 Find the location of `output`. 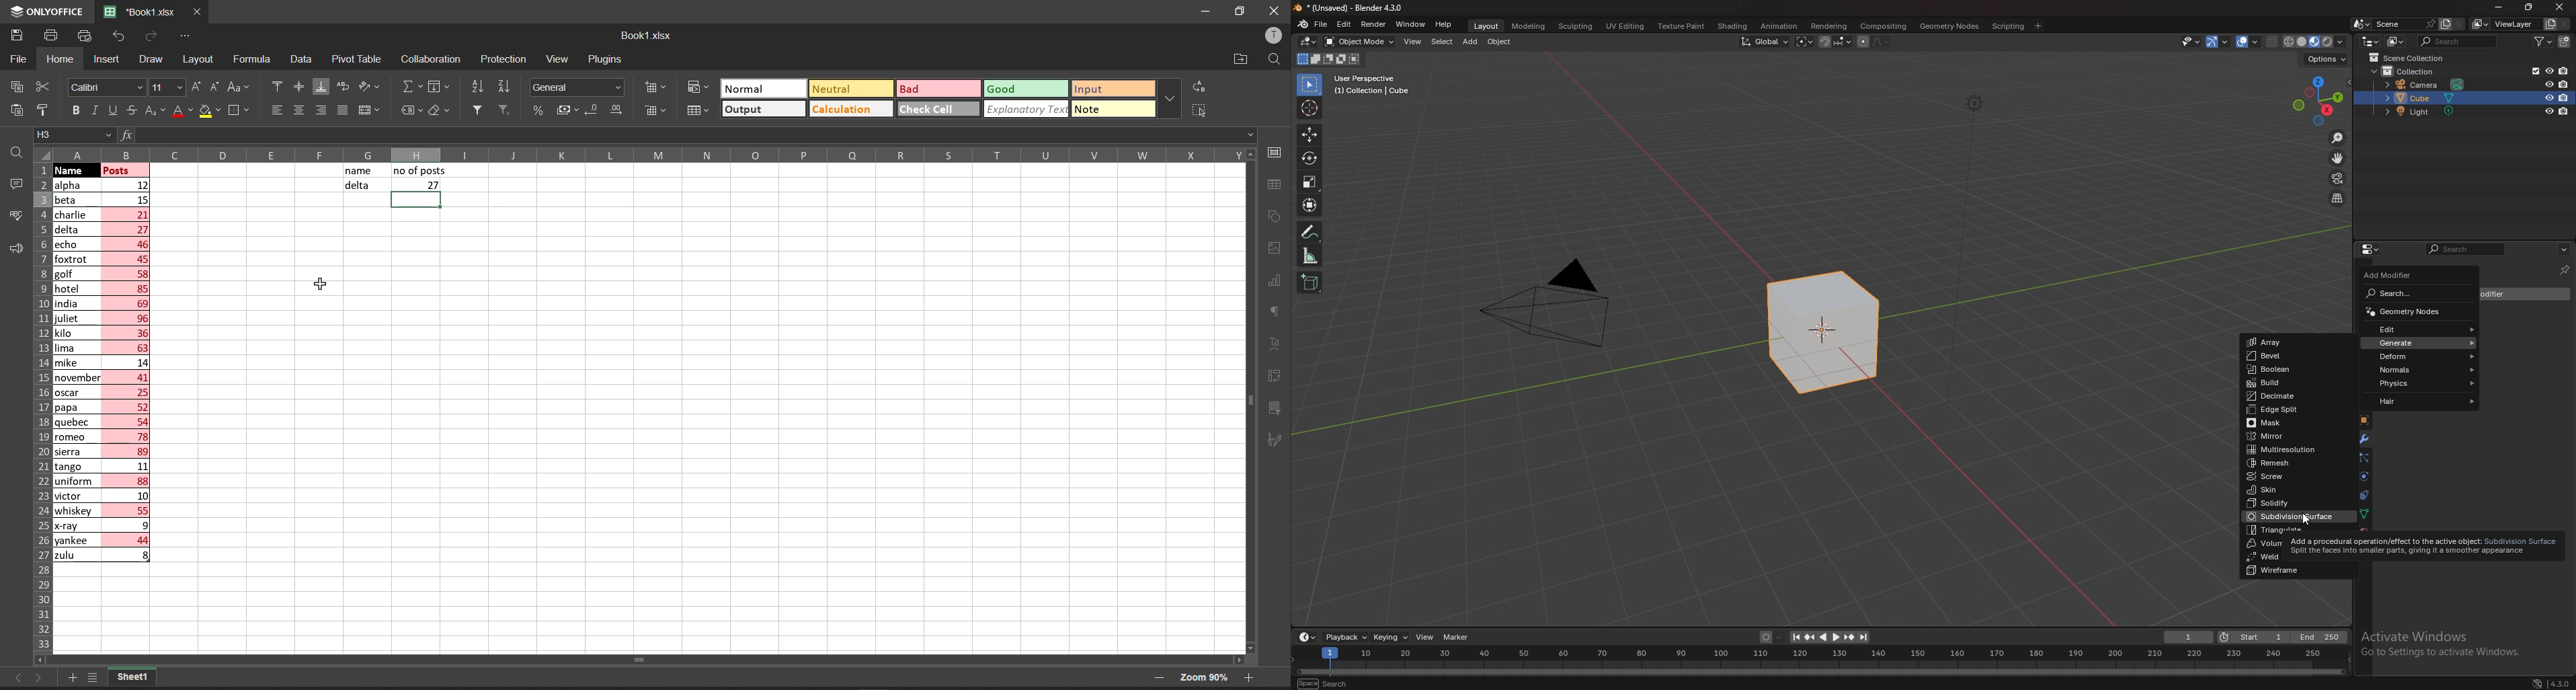

output is located at coordinates (748, 110).